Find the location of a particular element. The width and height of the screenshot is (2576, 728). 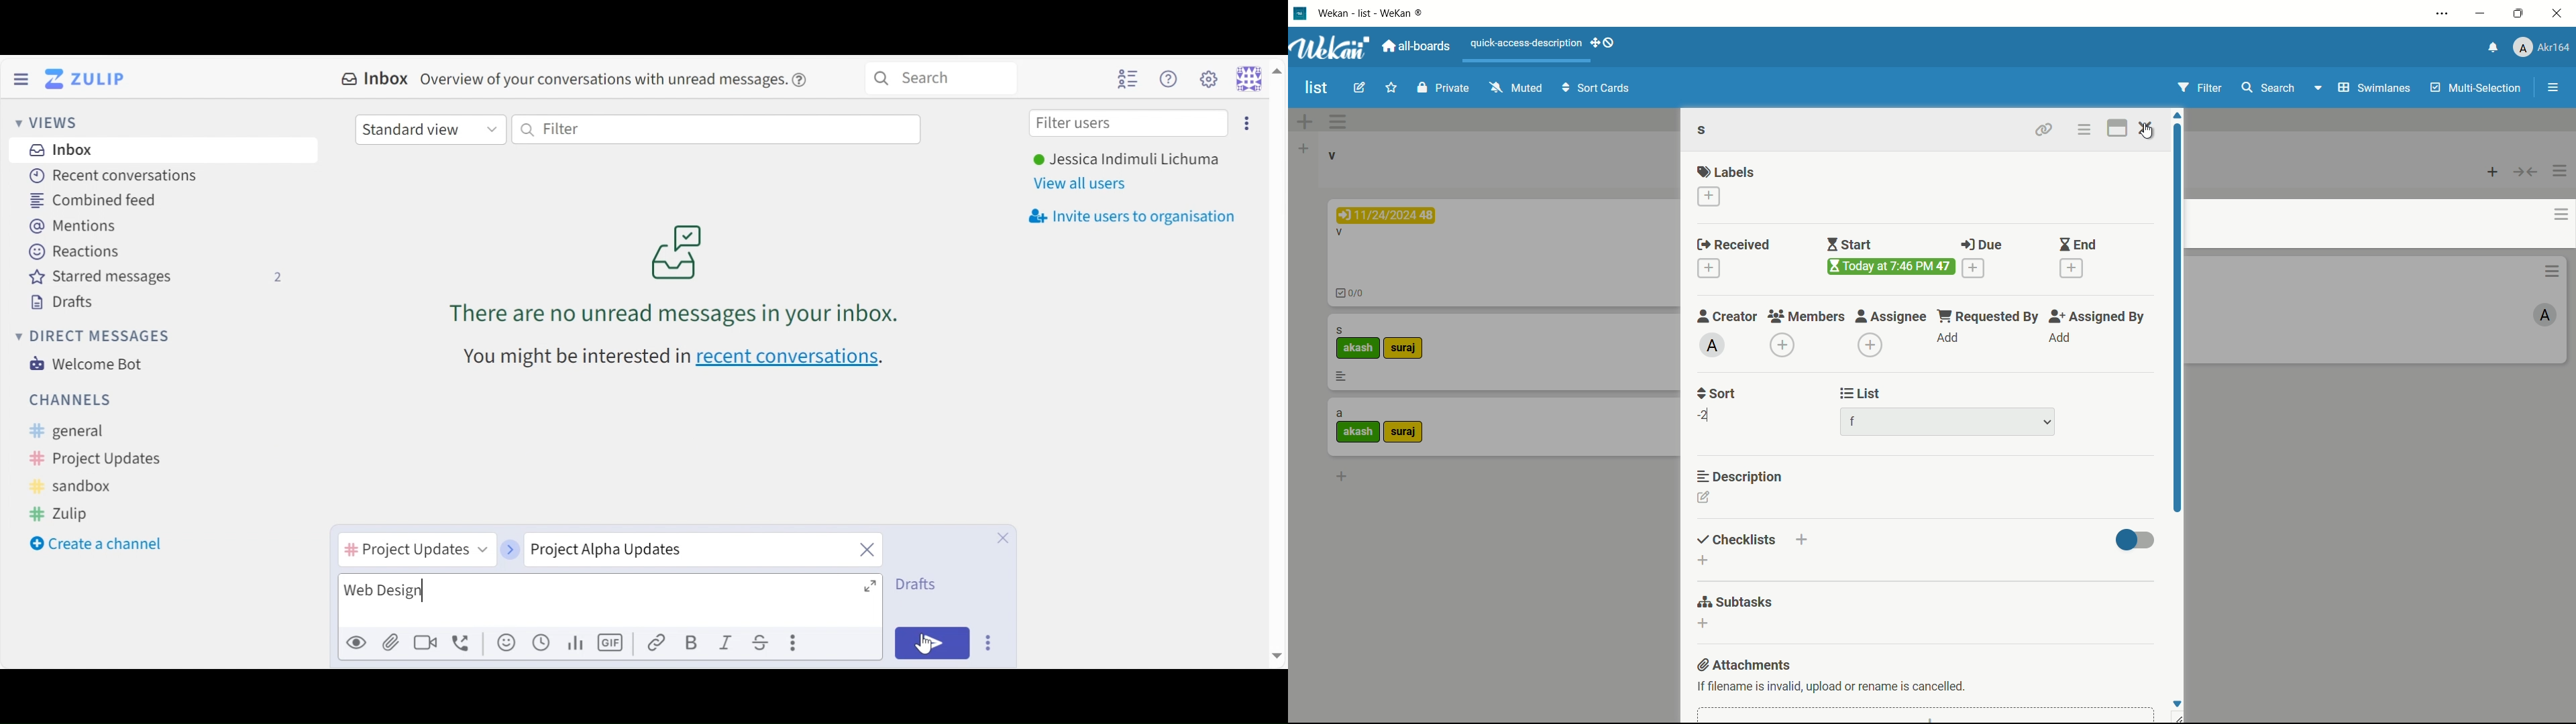

description is located at coordinates (1341, 376).